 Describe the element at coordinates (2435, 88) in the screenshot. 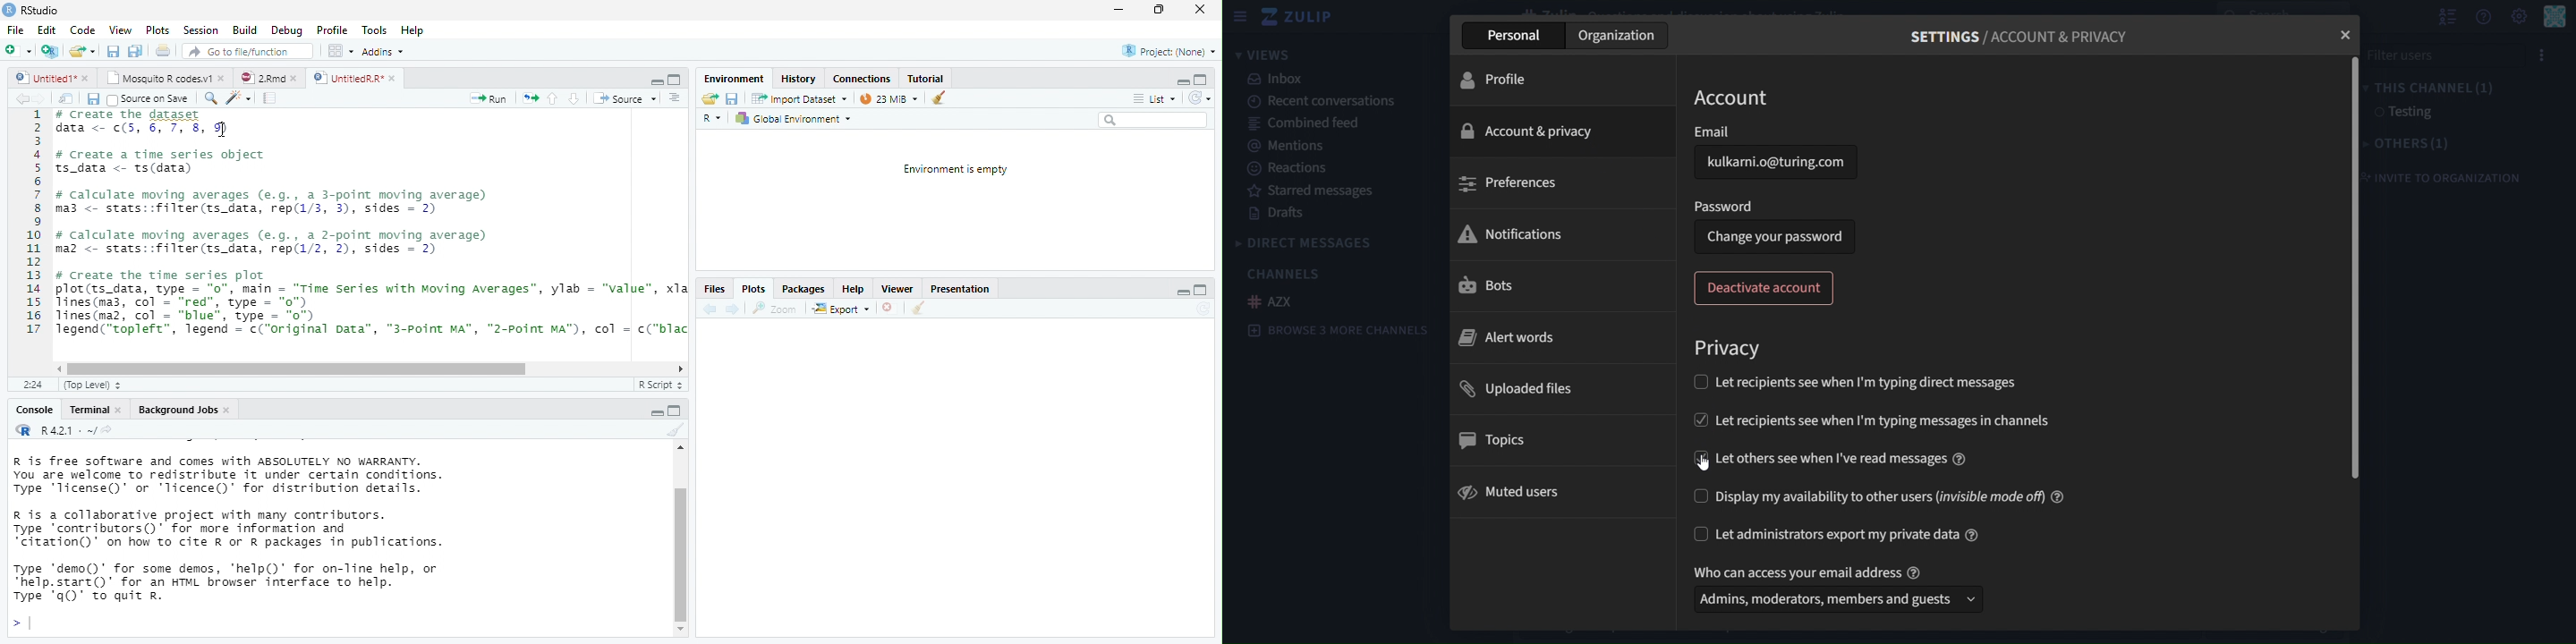

I see `this channel(1)` at that location.